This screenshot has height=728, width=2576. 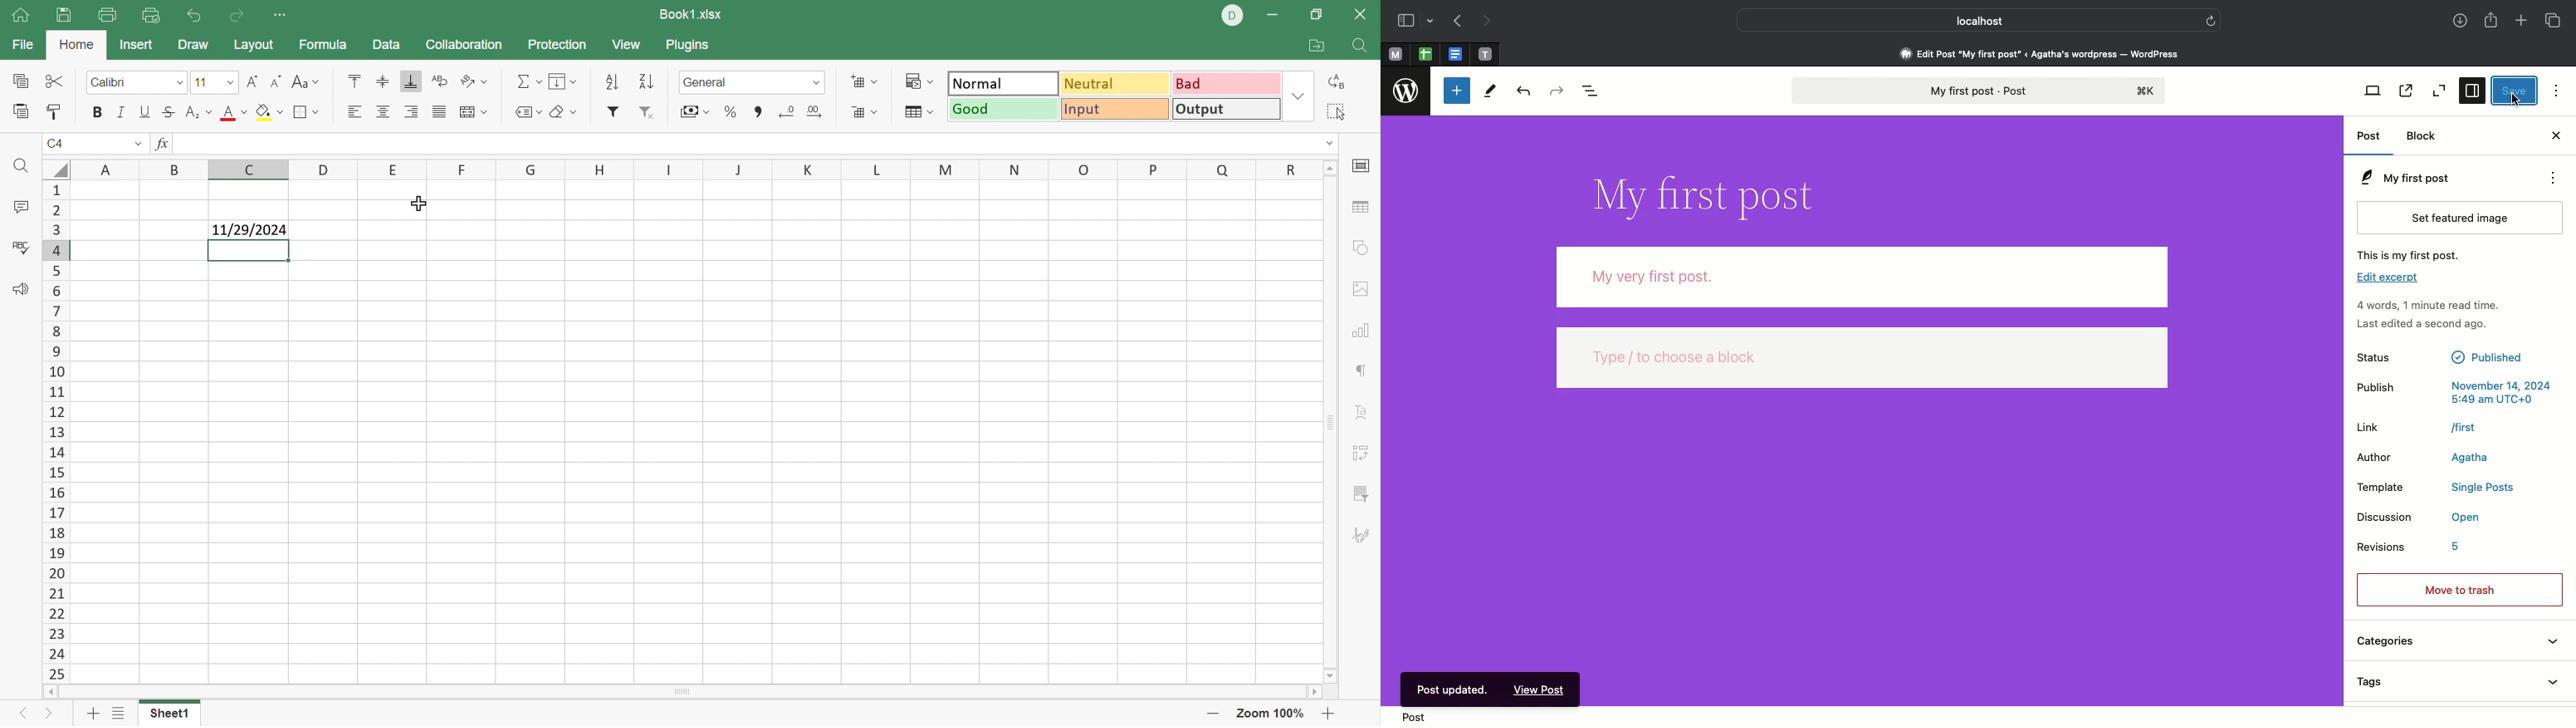 I want to click on Comment, so click(x=21, y=207).